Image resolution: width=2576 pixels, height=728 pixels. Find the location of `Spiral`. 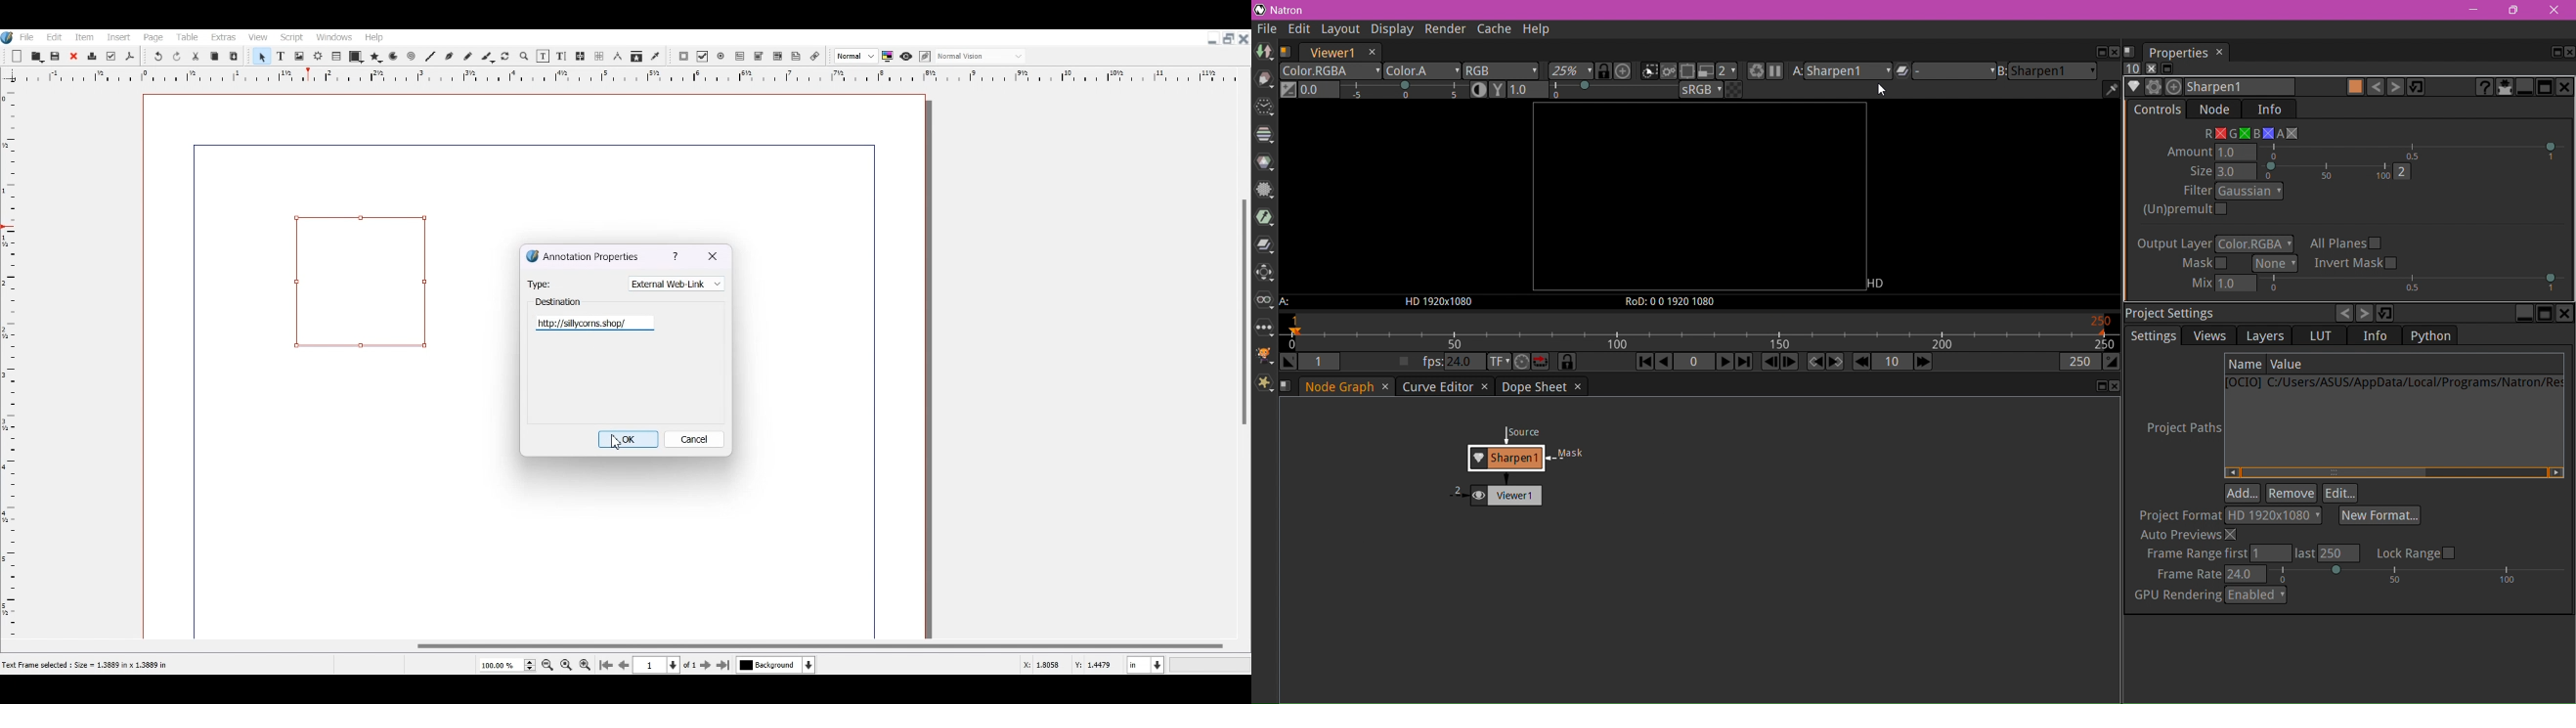

Spiral is located at coordinates (411, 57).